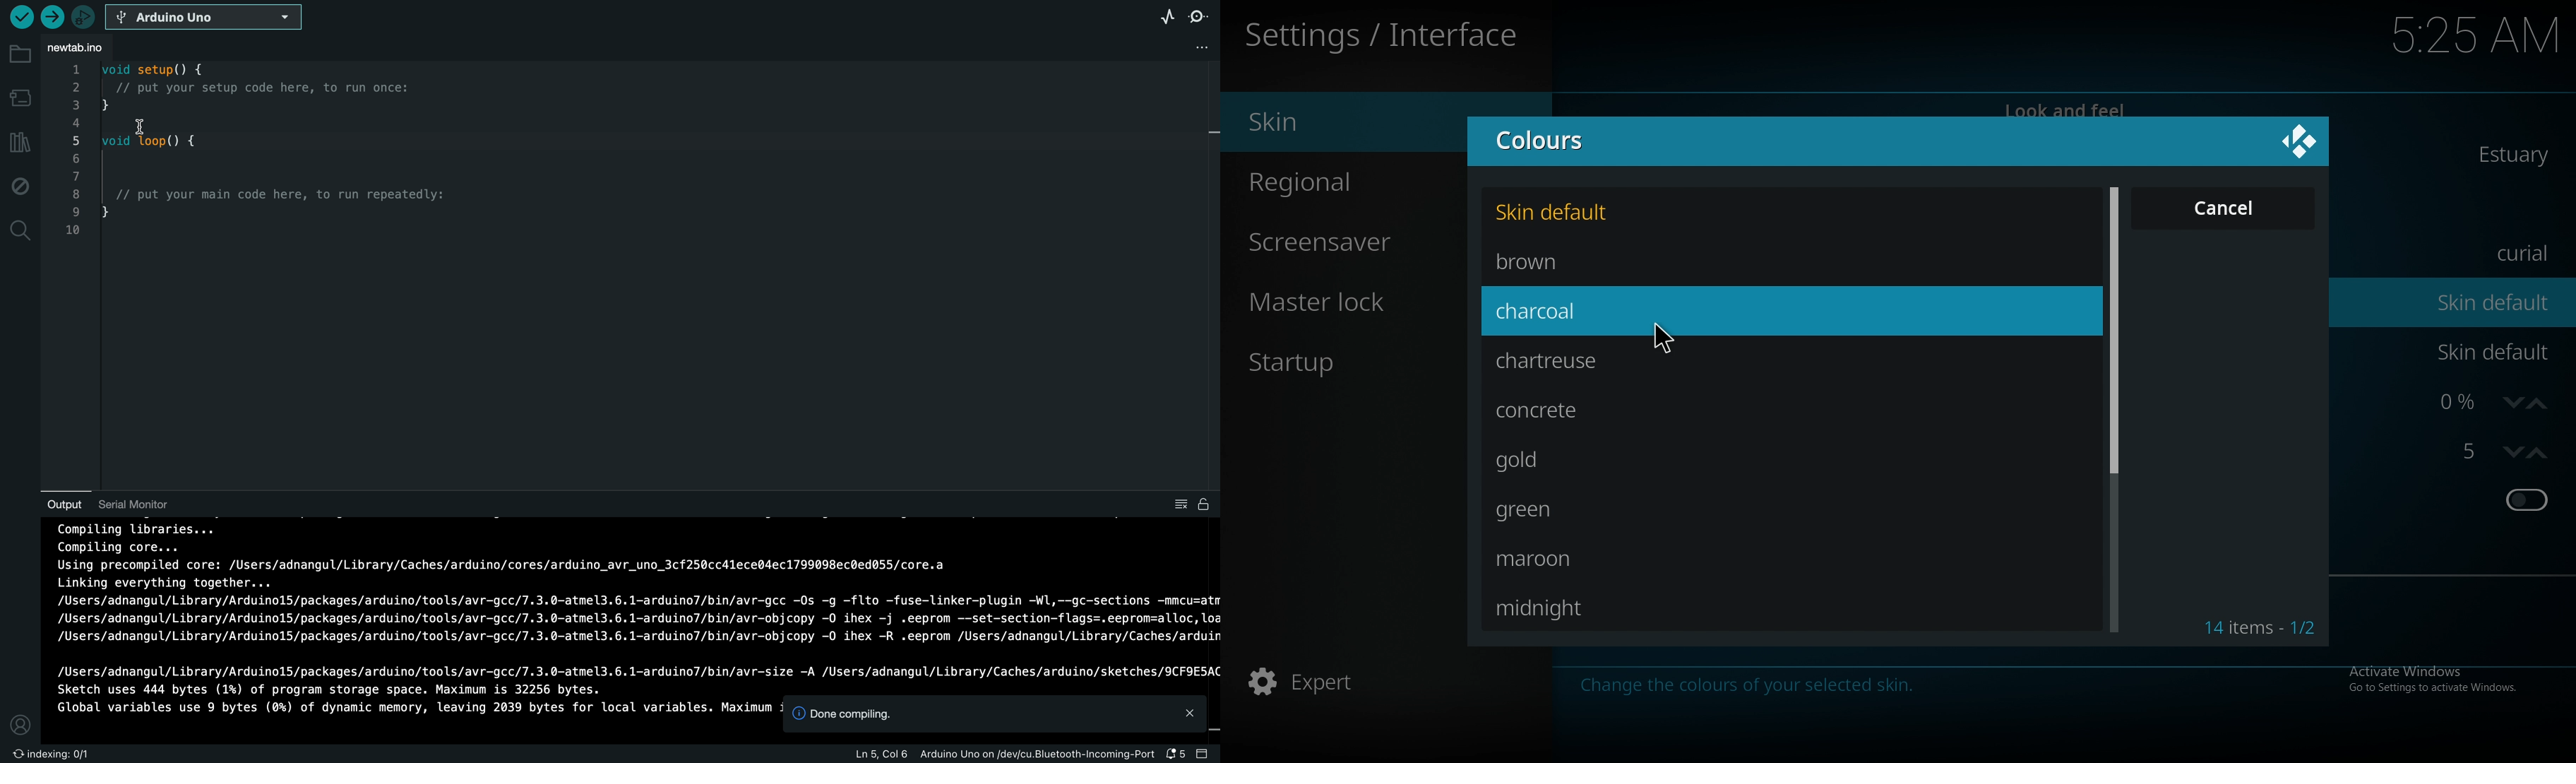  What do you see at coordinates (1332, 683) in the screenshot?
I see `expert` at bounding box center [1332, 683].